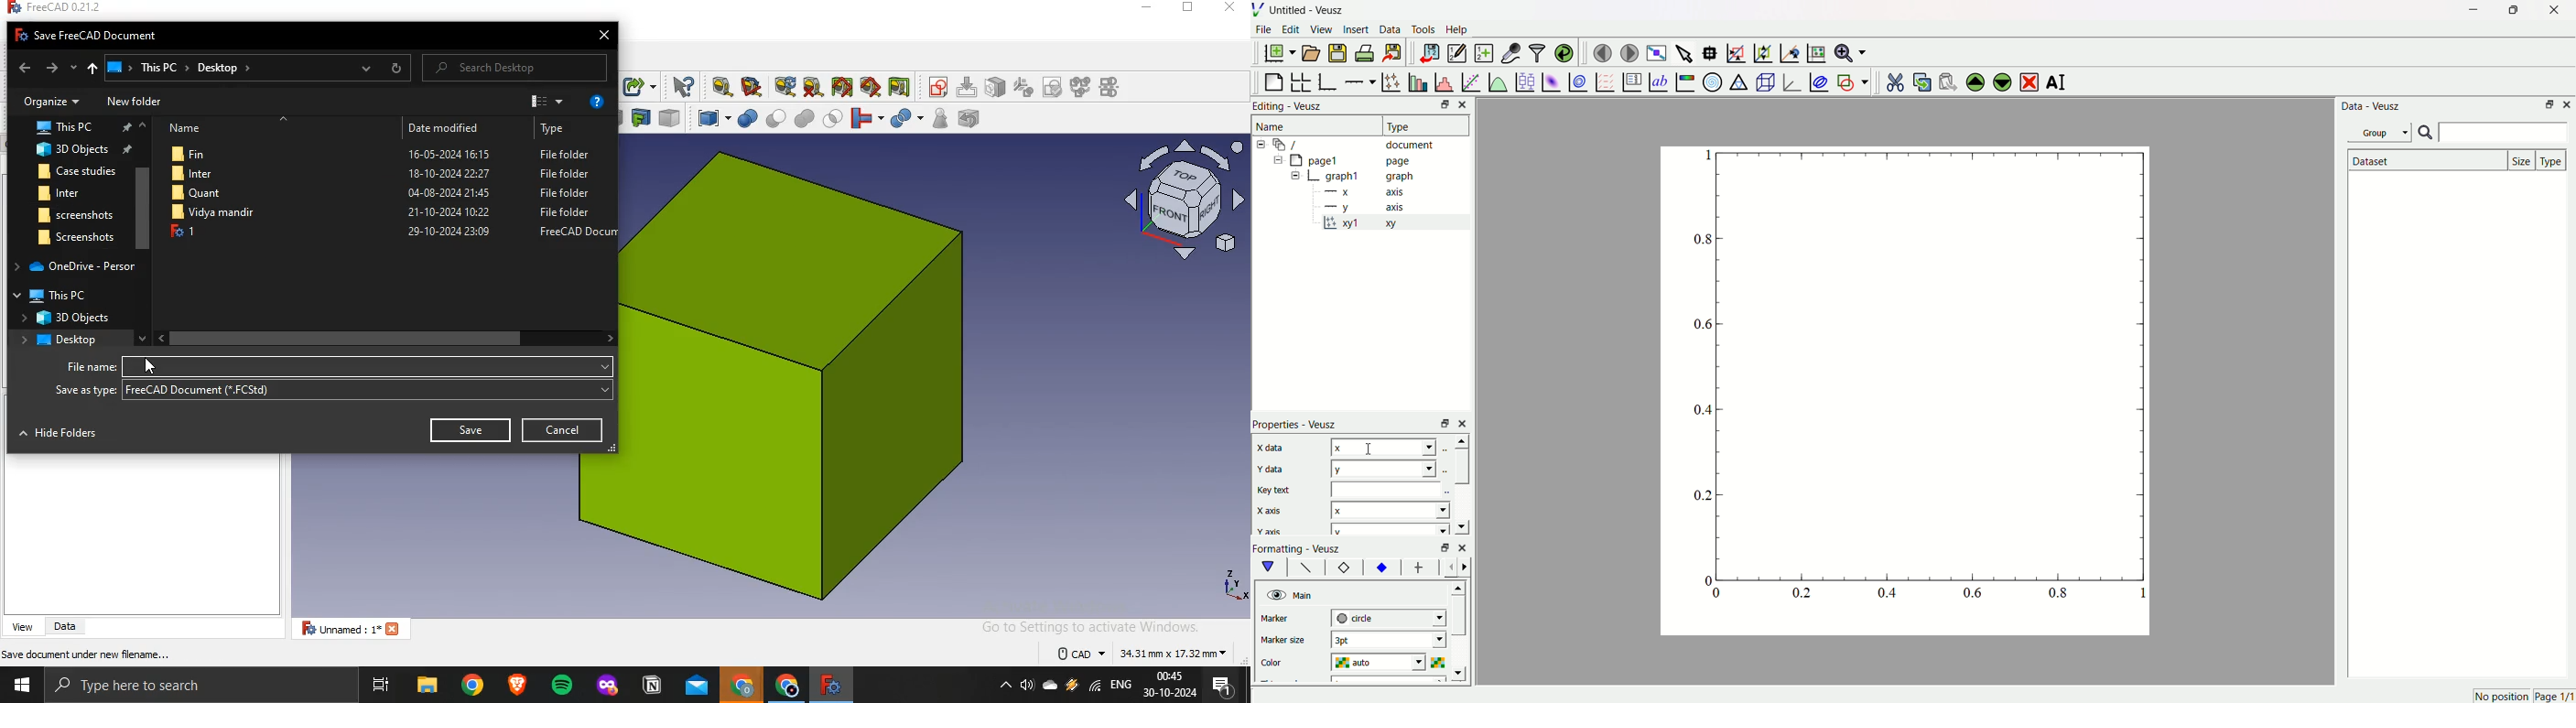 This screenshot has height=728, width=2576. Describe the element at coordinates (128, 653) in the screenshot. I see `save active document` at that location.